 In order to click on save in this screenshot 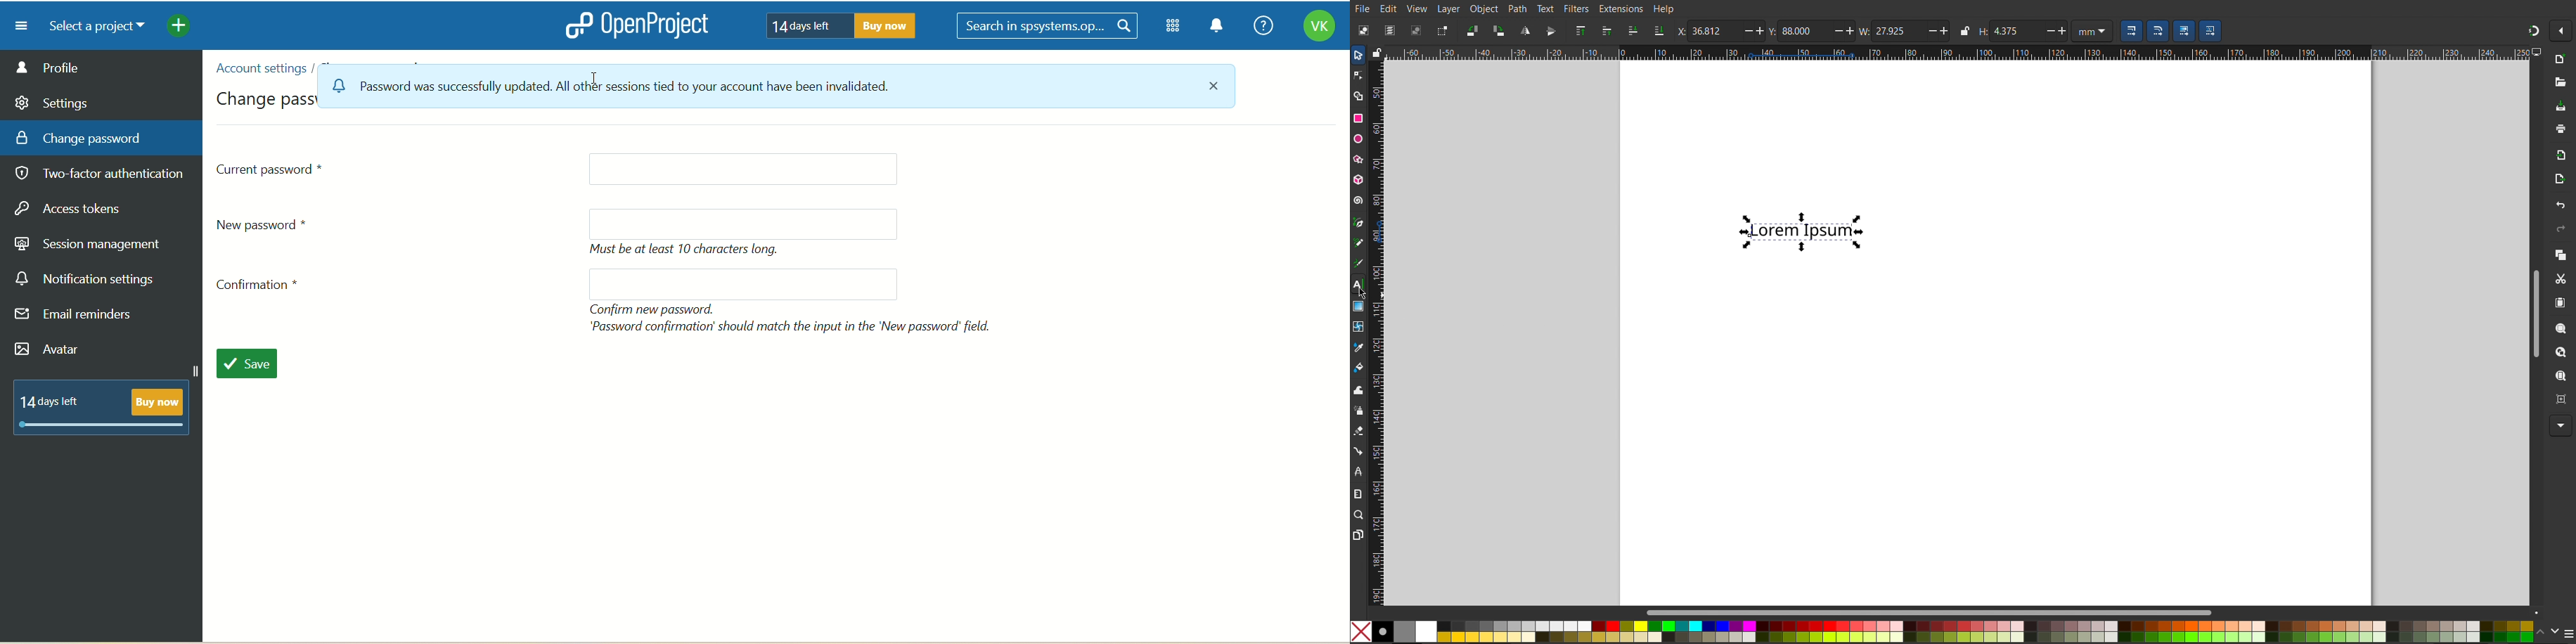, I will do `click(246, 362)`.